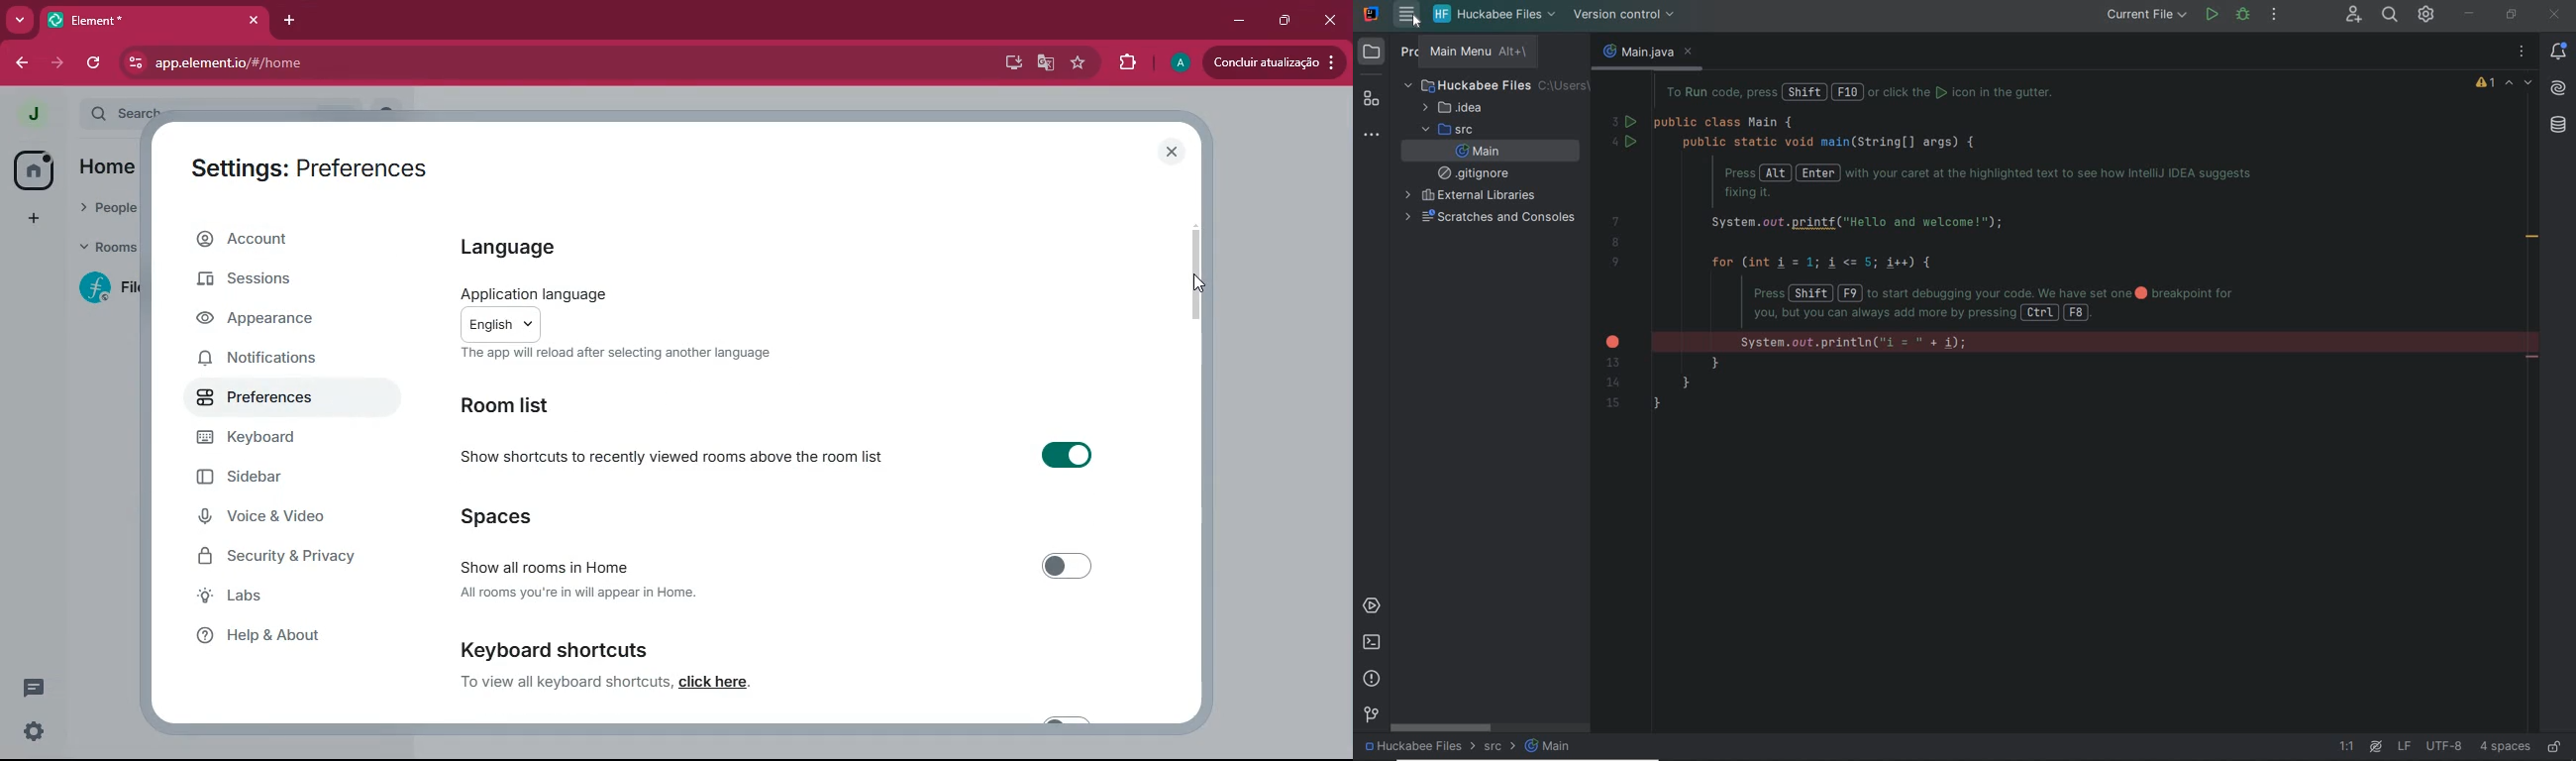 The height and width of the screenshot is (784, 2576). Describe the element at coordinates (30, 221) in the screenshot. I see `add` at that location.